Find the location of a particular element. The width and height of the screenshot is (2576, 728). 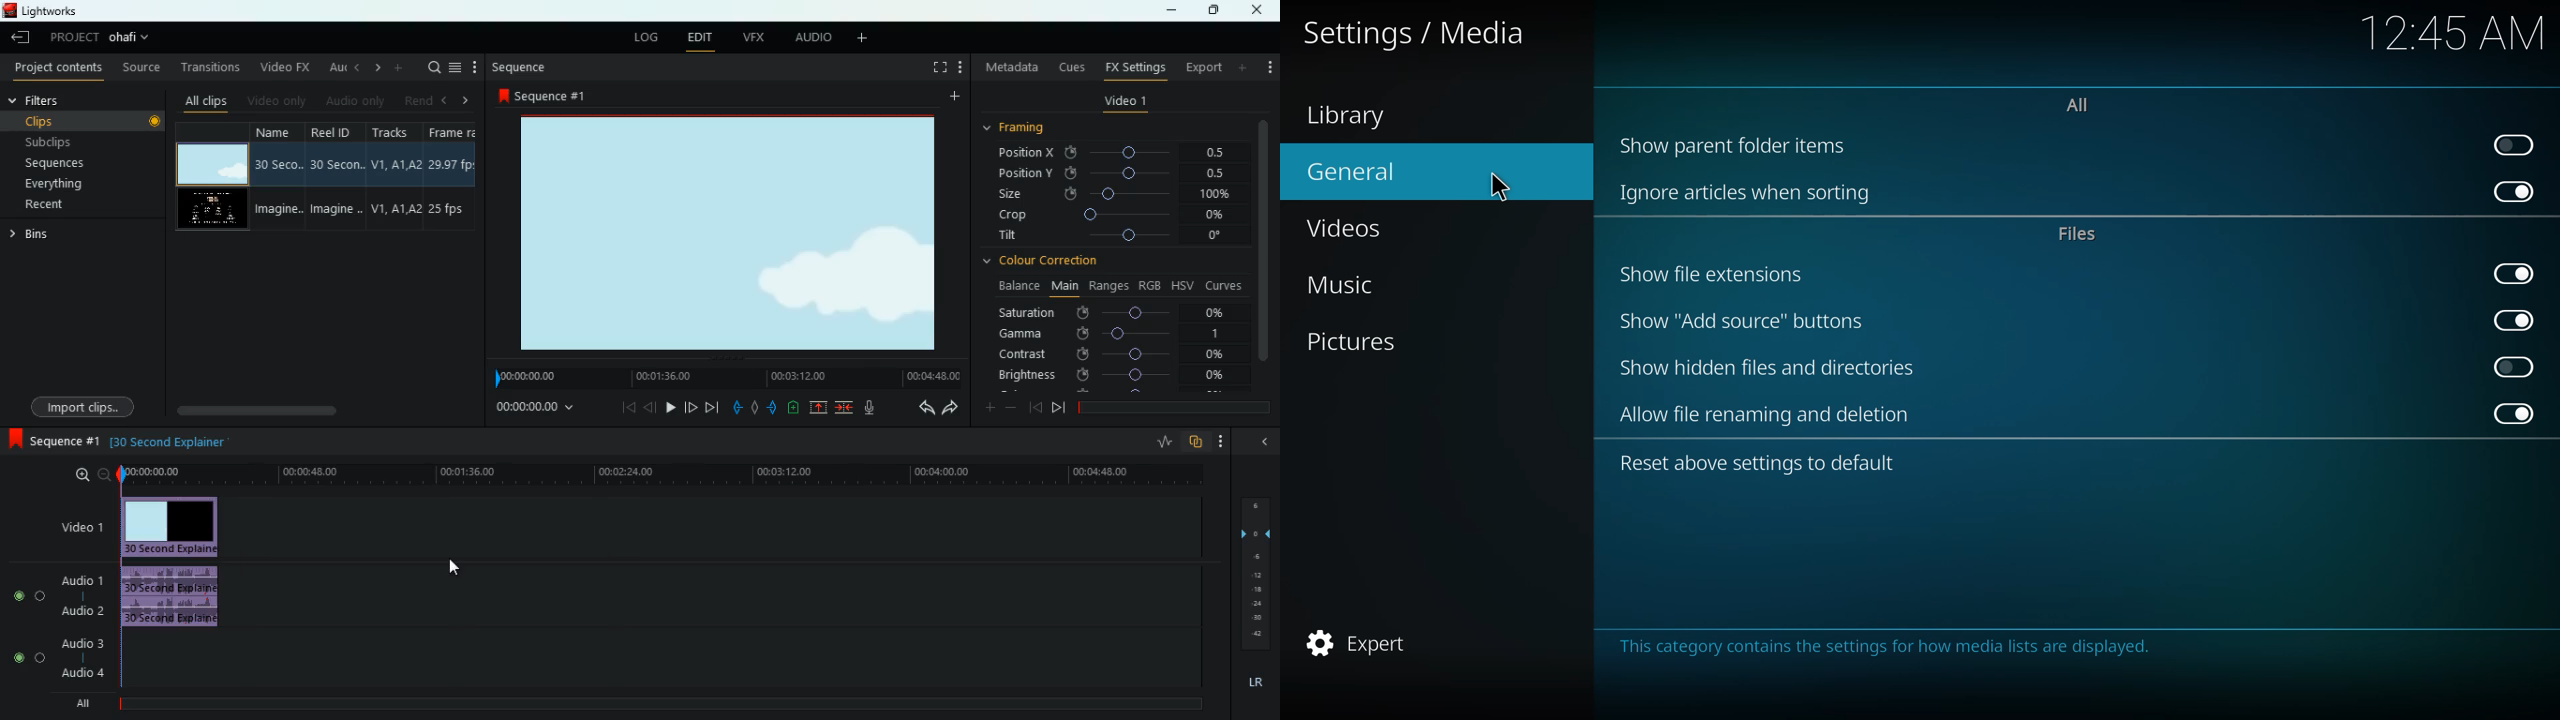

-6 (layer) is located at coordinates (1254, 556).